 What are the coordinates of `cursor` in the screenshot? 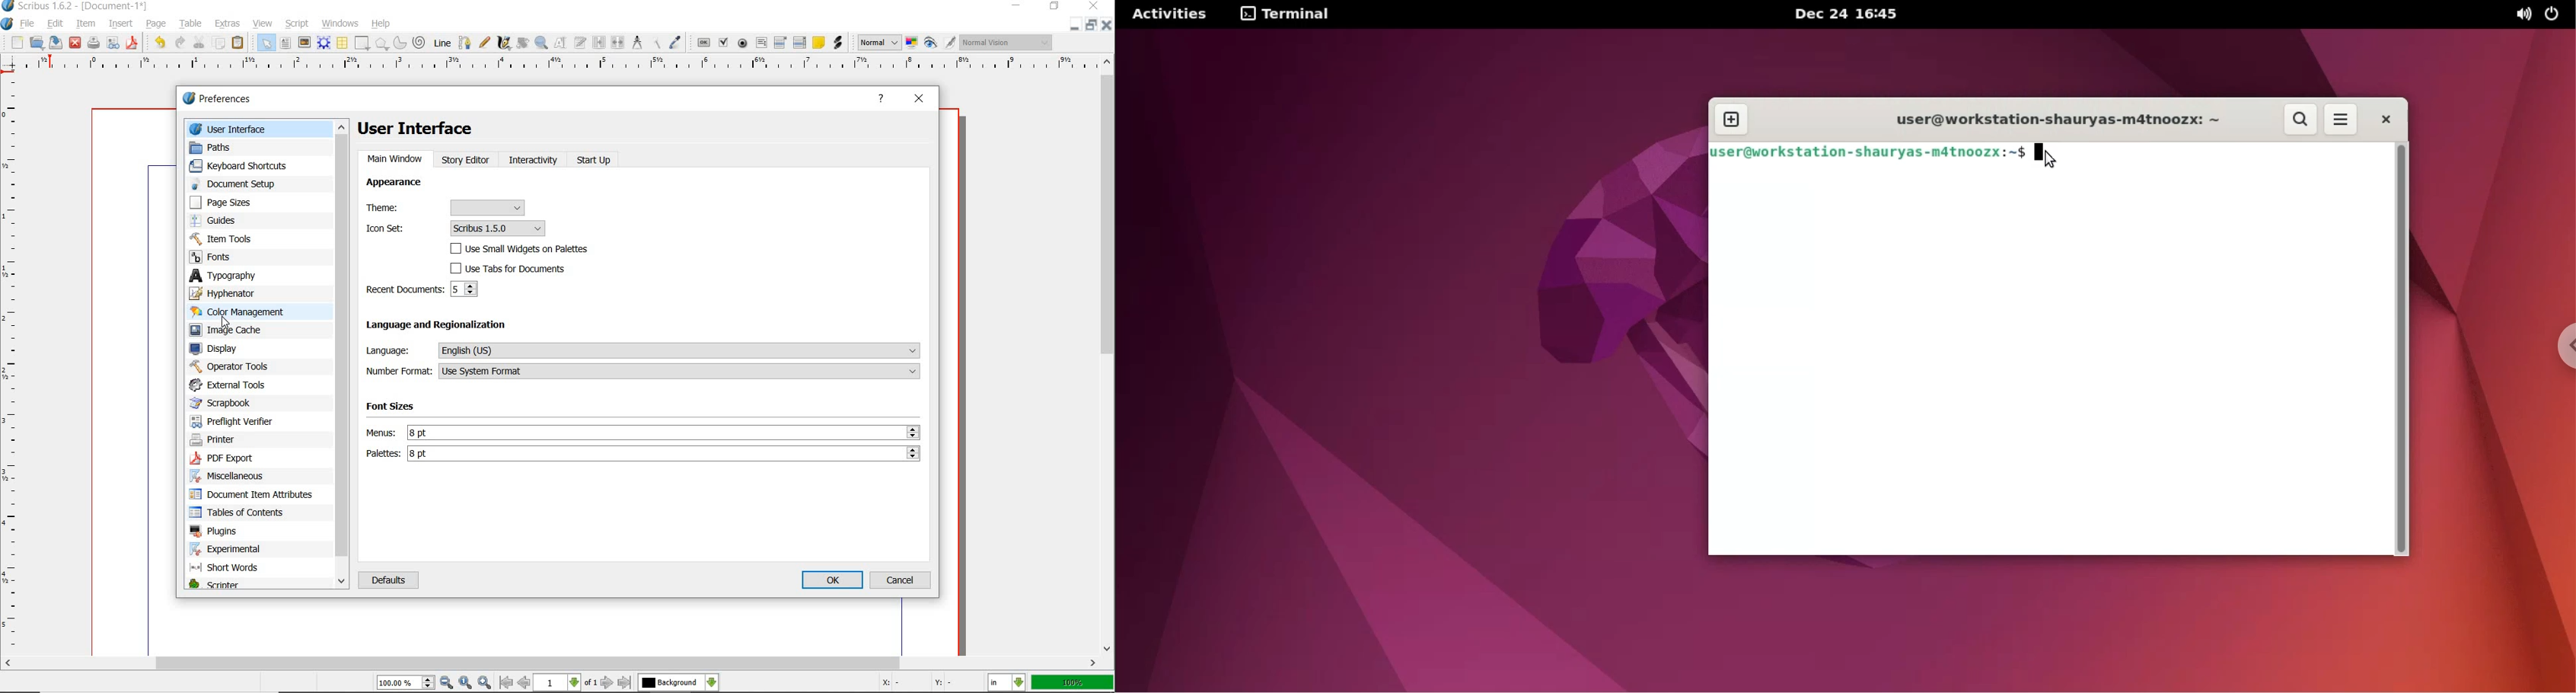 It's located at (226, 322).